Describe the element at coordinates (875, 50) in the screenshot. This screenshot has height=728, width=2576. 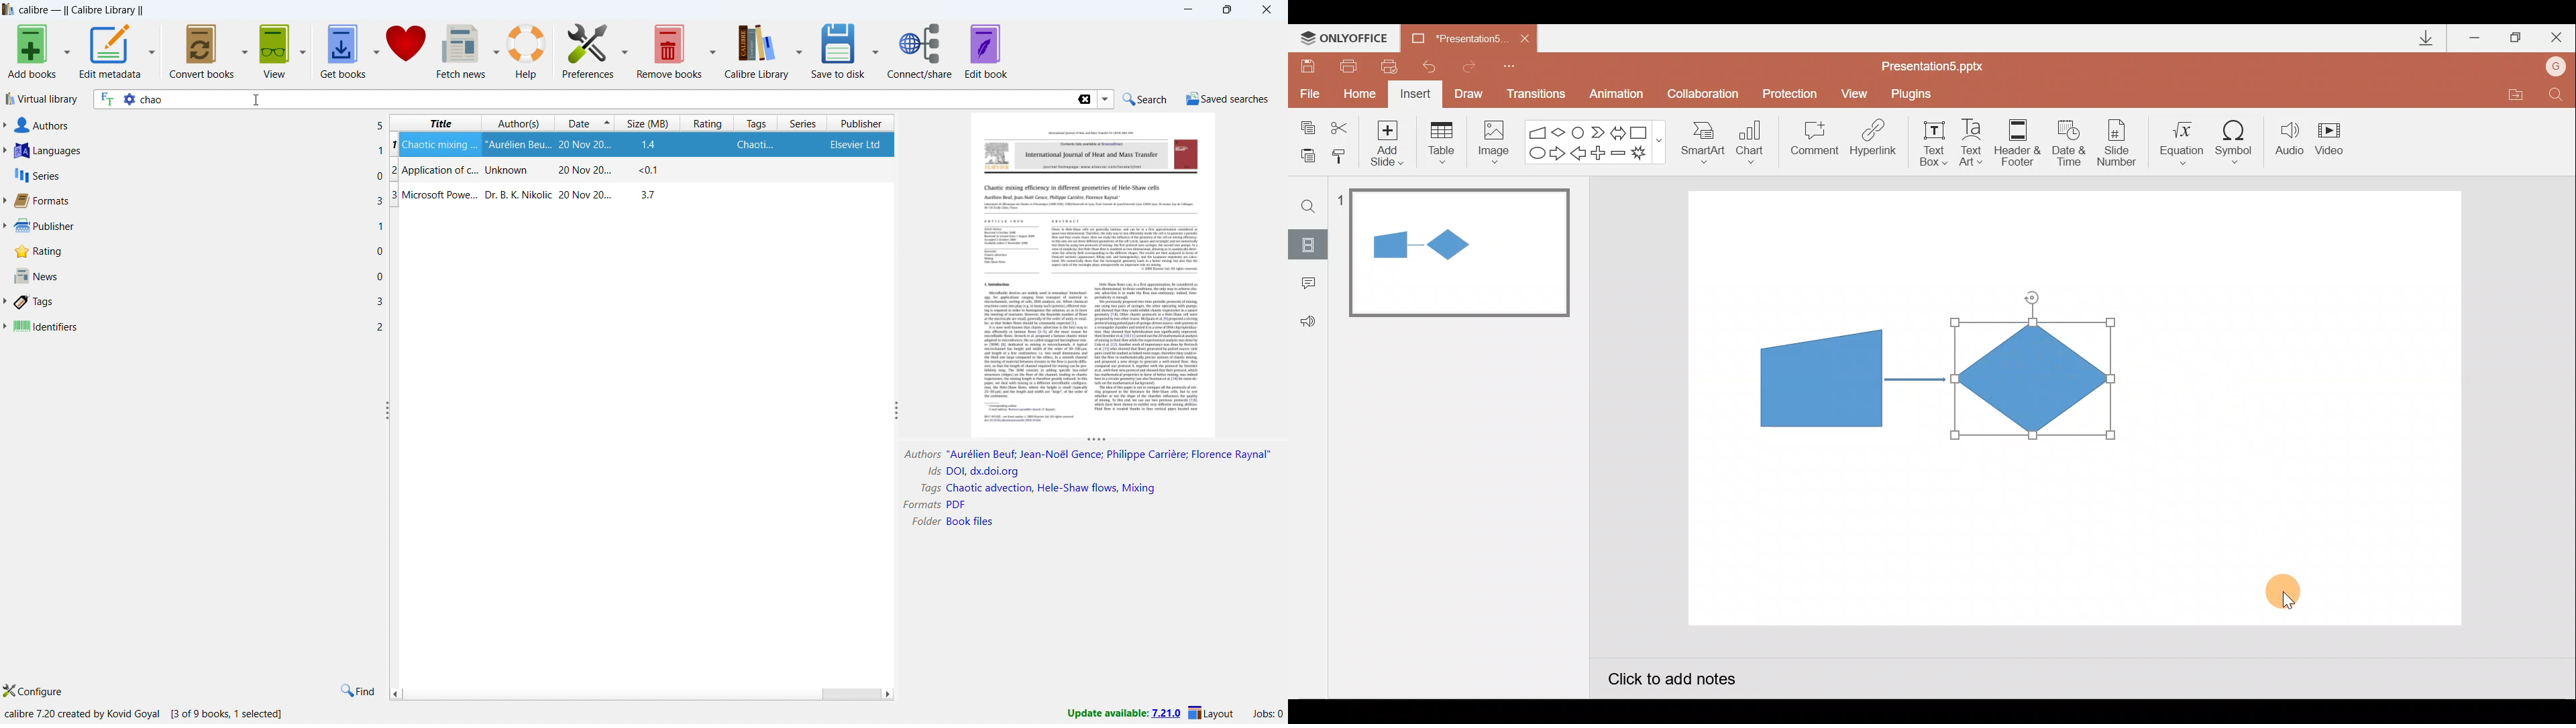
I see `save to disk options` at that location.